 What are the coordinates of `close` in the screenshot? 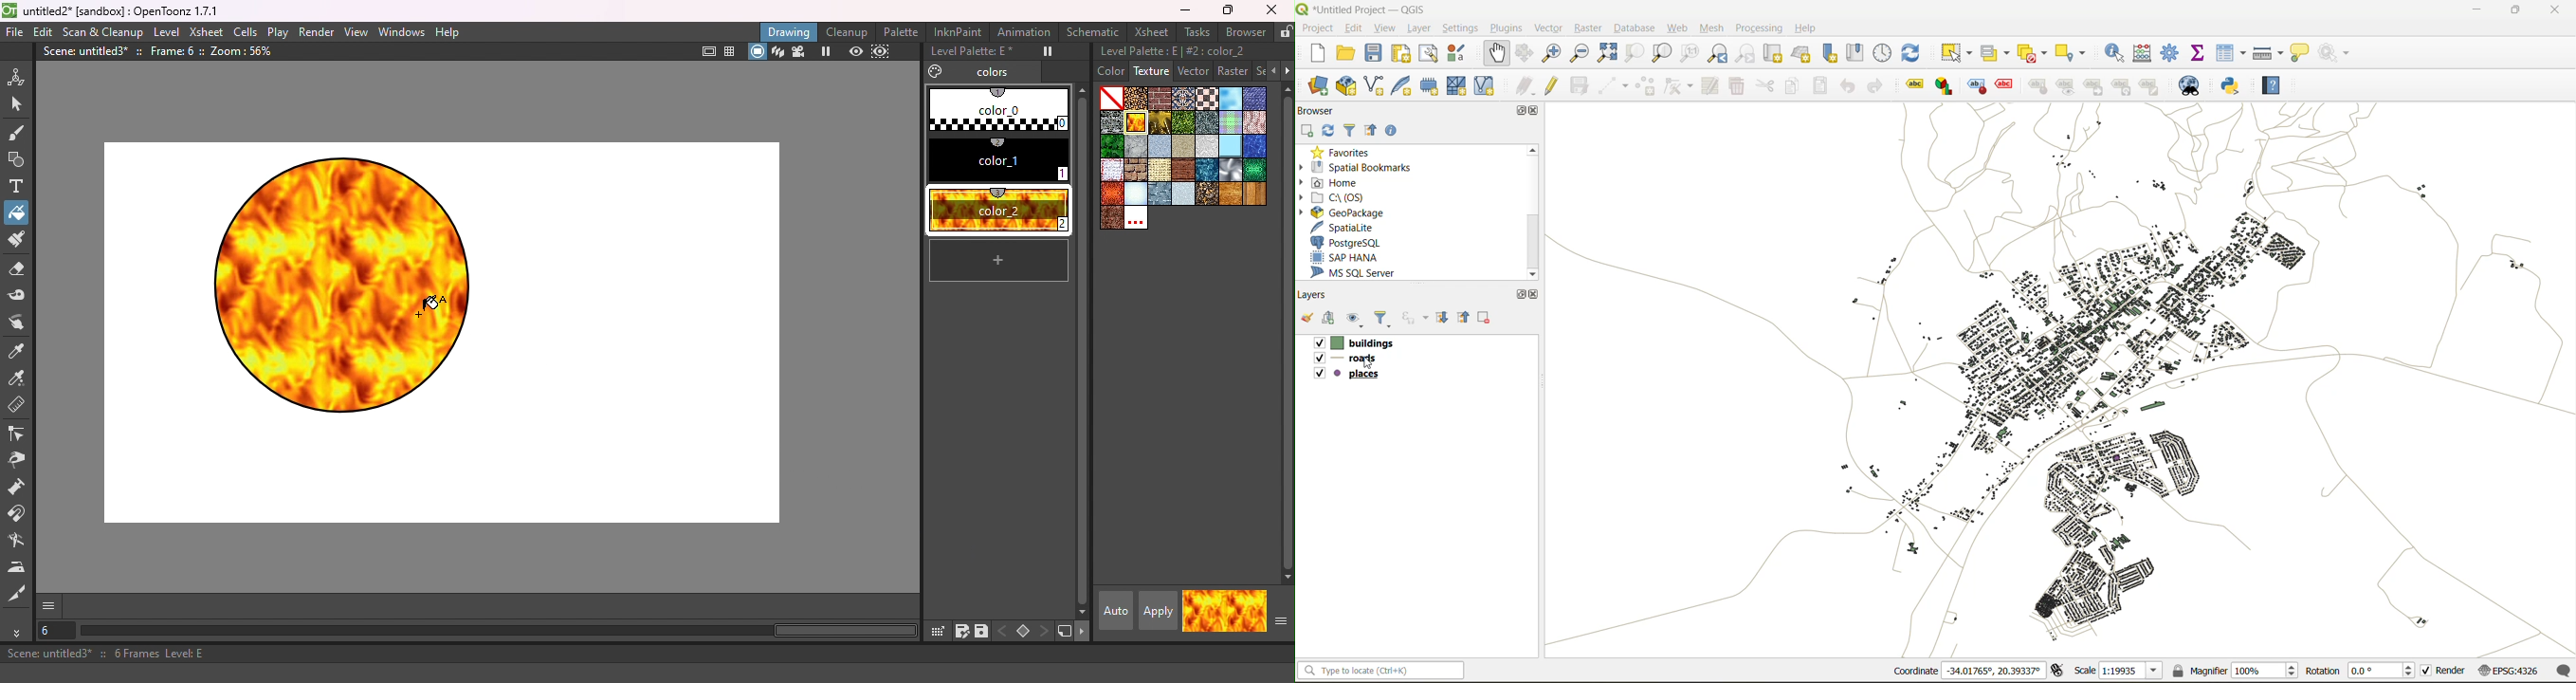 It's located at (1534, 295).